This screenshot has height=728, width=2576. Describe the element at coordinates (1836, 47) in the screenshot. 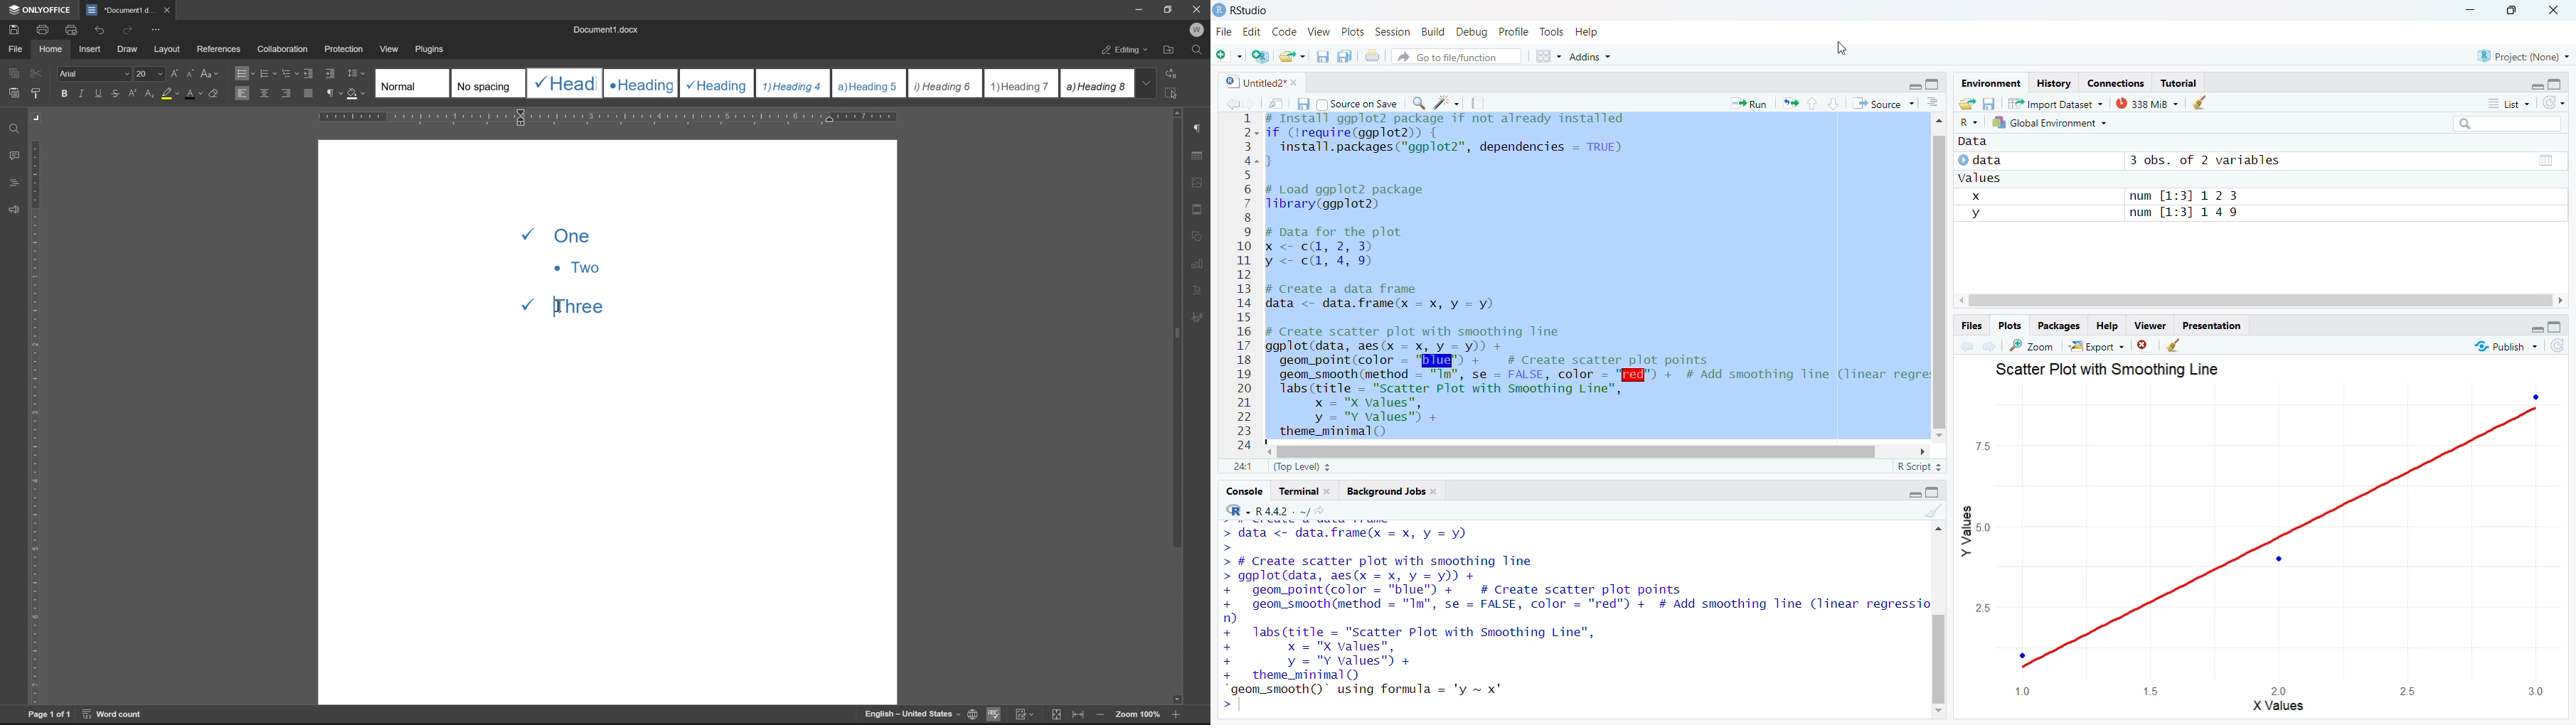

I see `cursor` at that location.